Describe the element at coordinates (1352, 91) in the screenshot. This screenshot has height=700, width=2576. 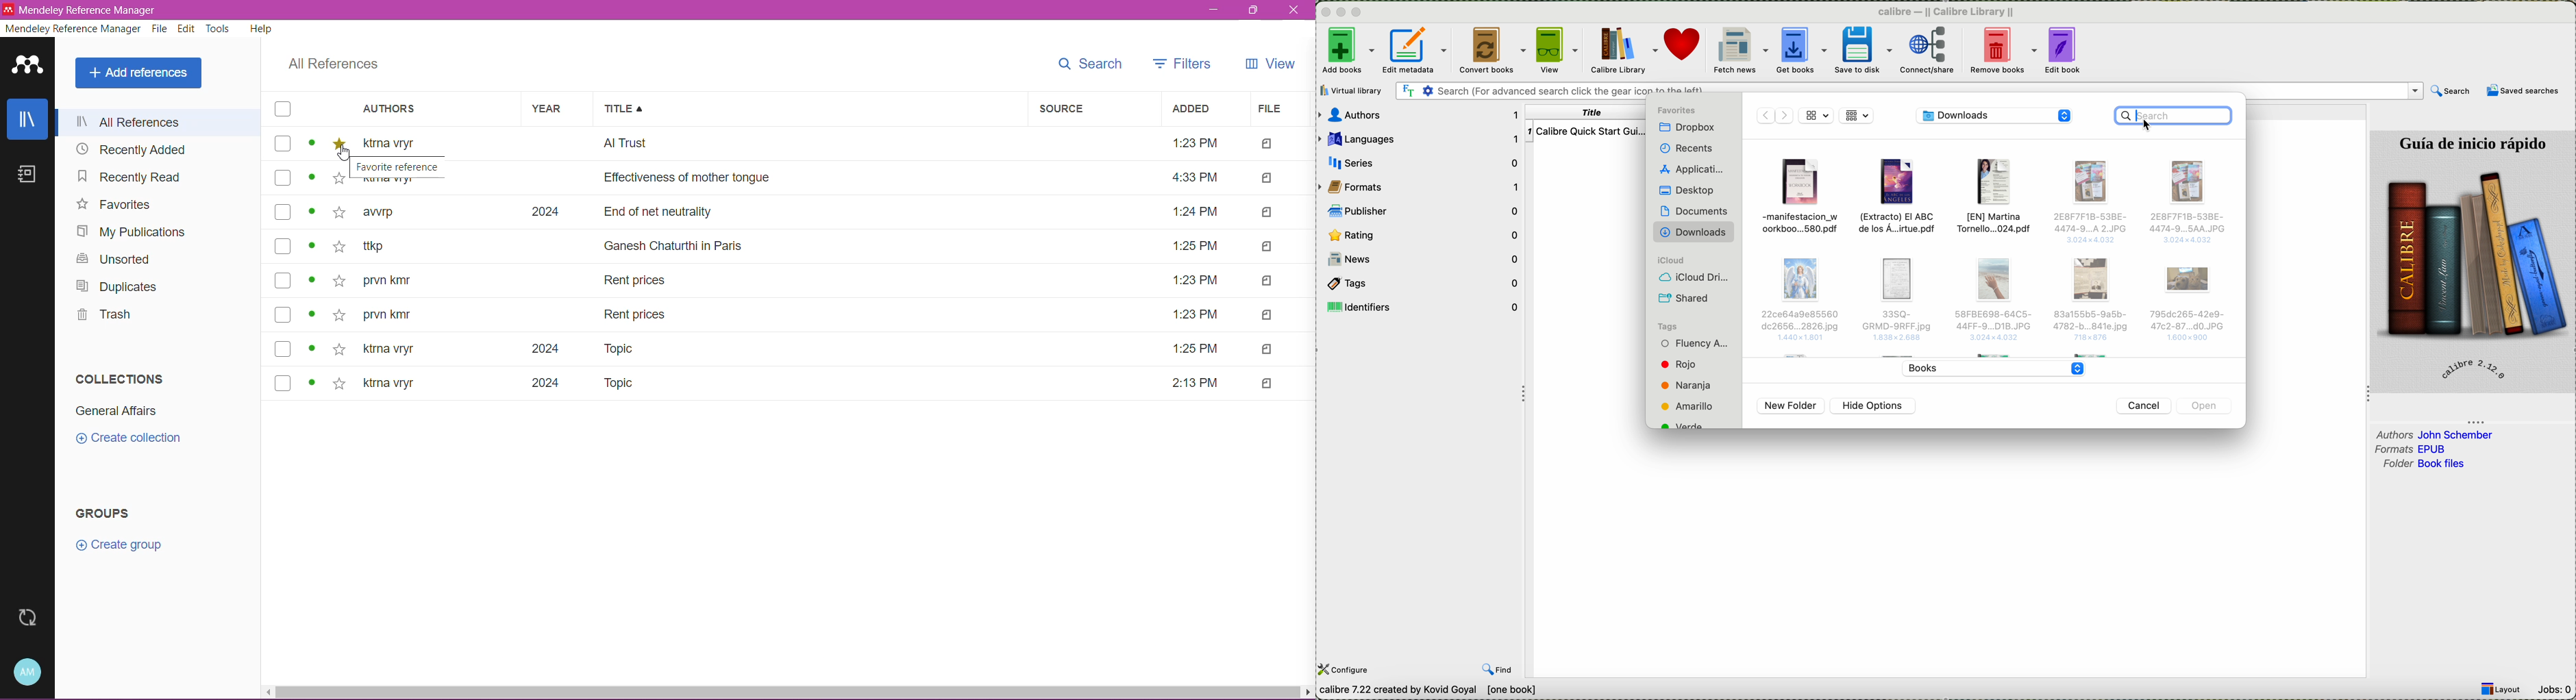
I see `virtual library` at that location.